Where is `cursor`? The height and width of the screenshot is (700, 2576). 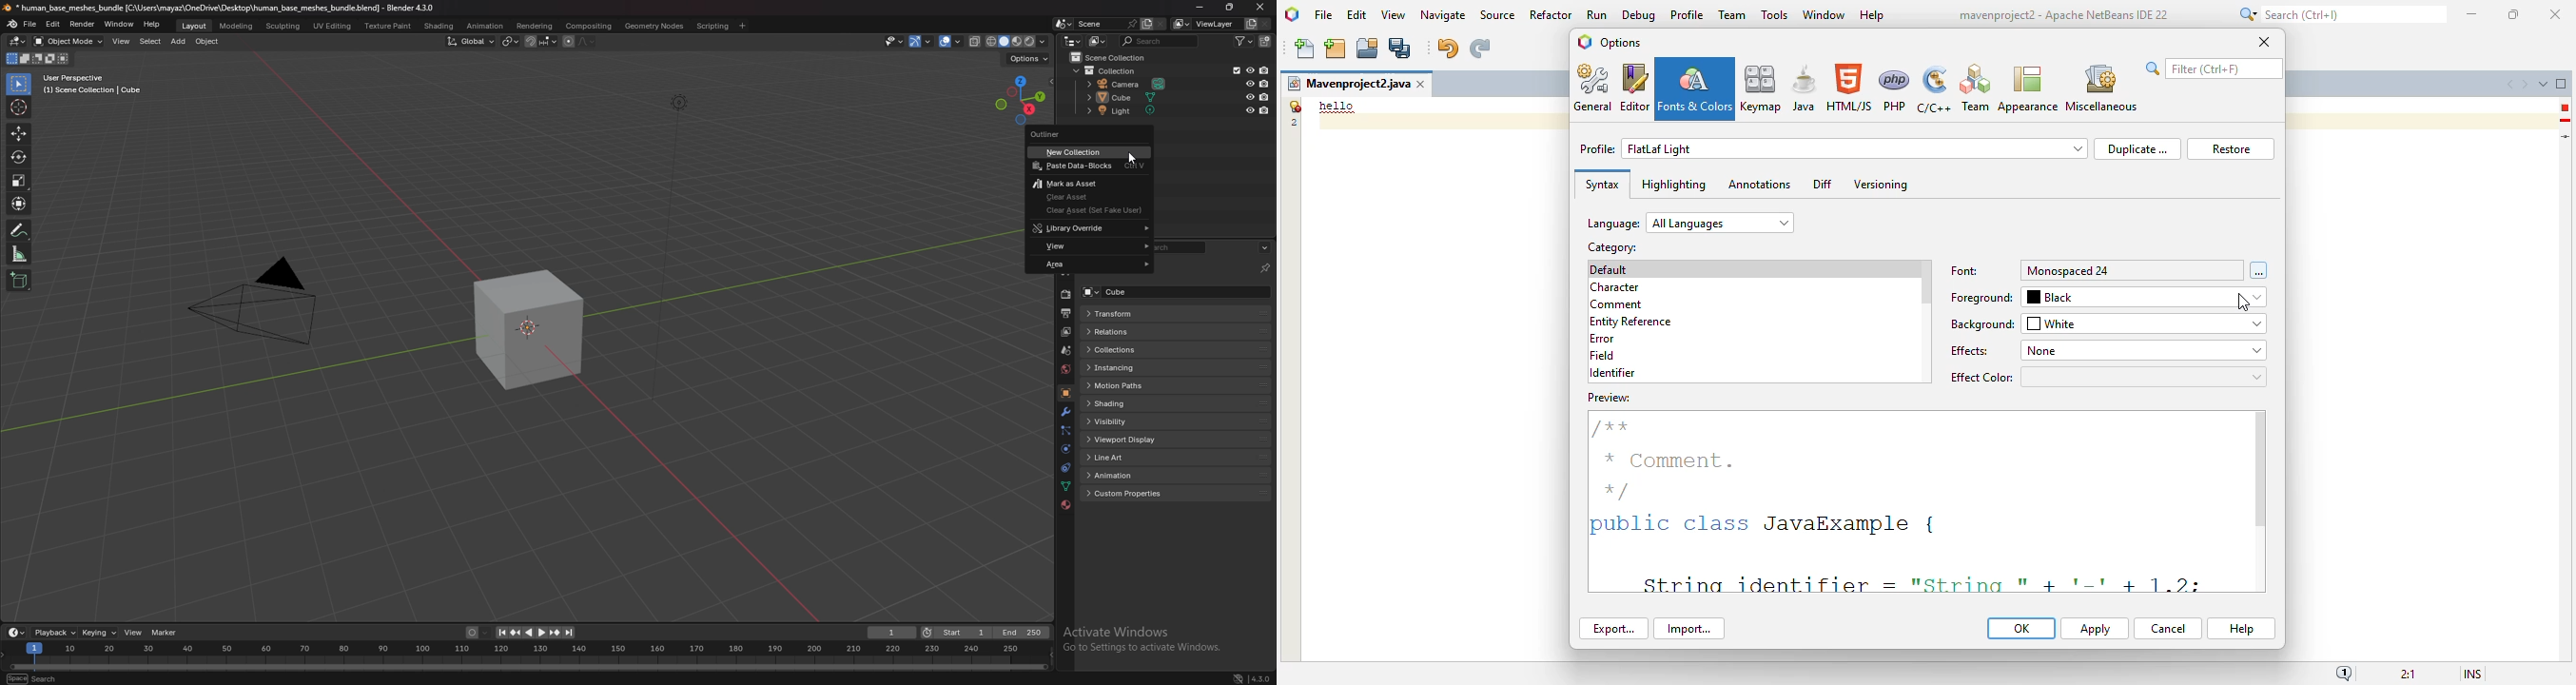 cursor is located at coordinates (19, 107).